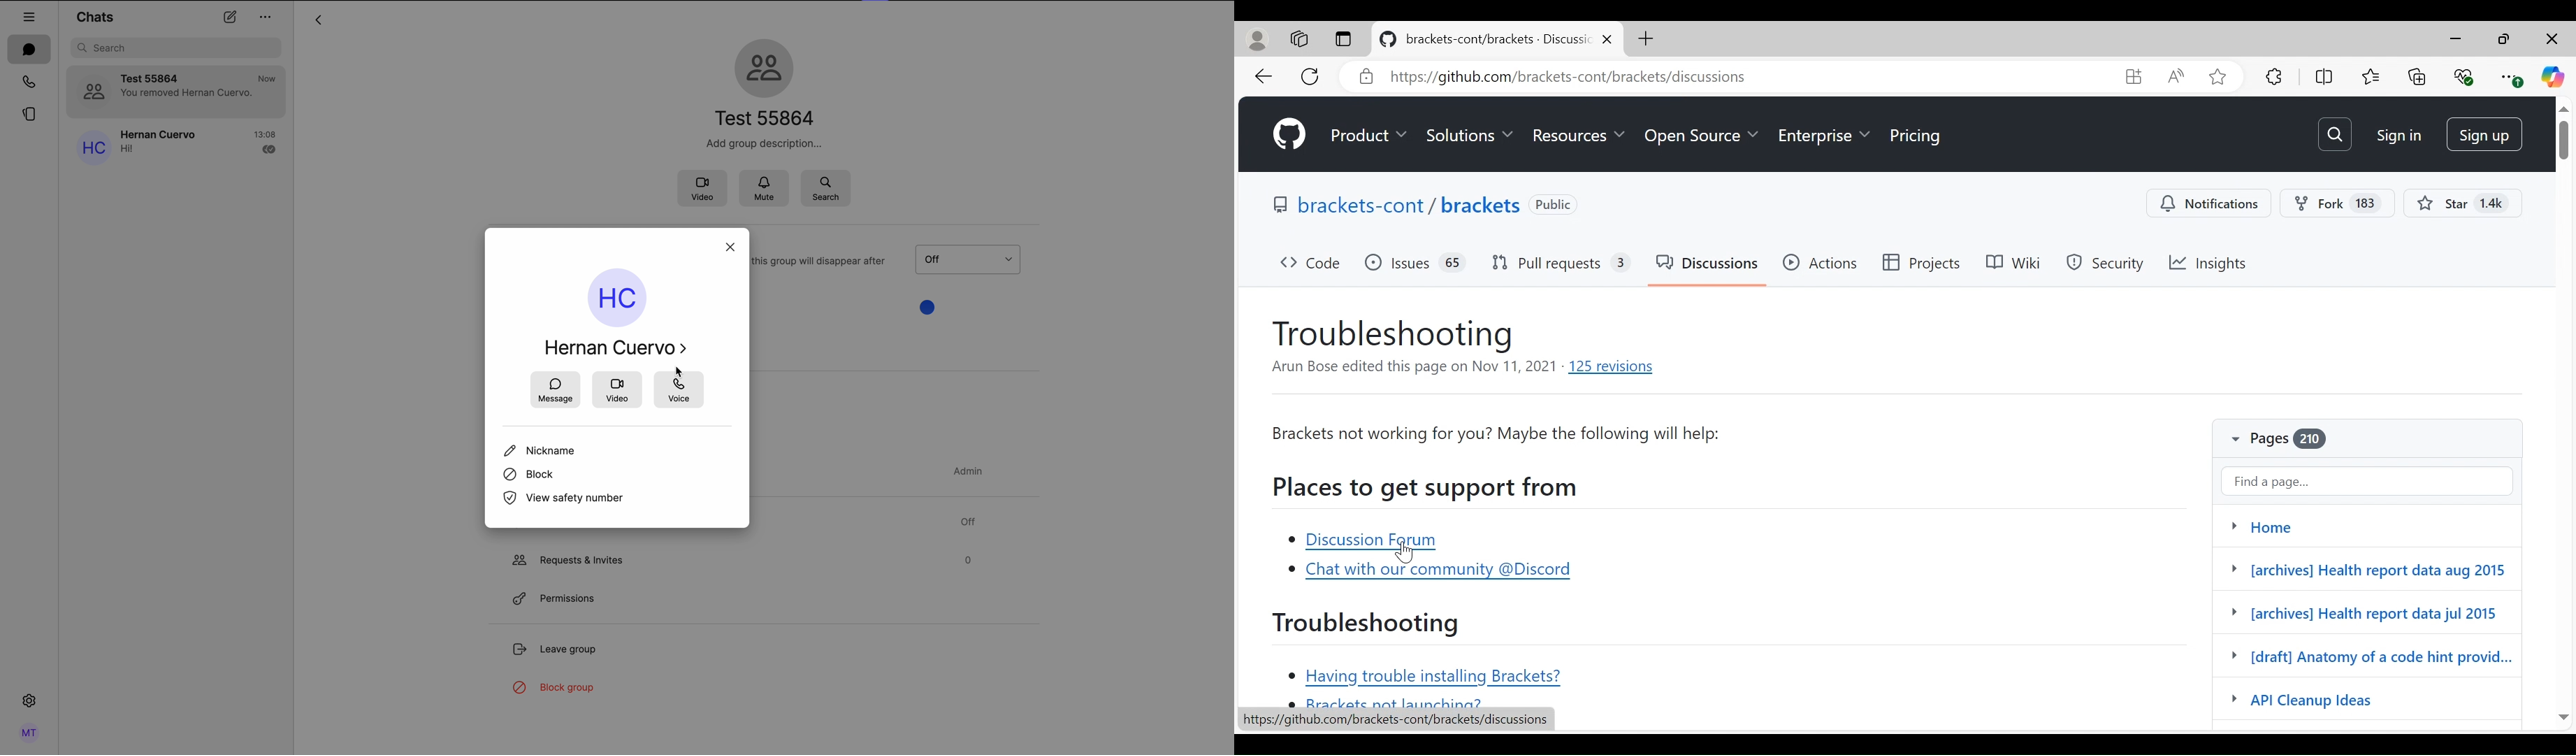 The image size is (2576, 756). What do you see at coordinates (1470, 136) in the screenshot?
I see `Solutions` at bounding box center [1470, 136].